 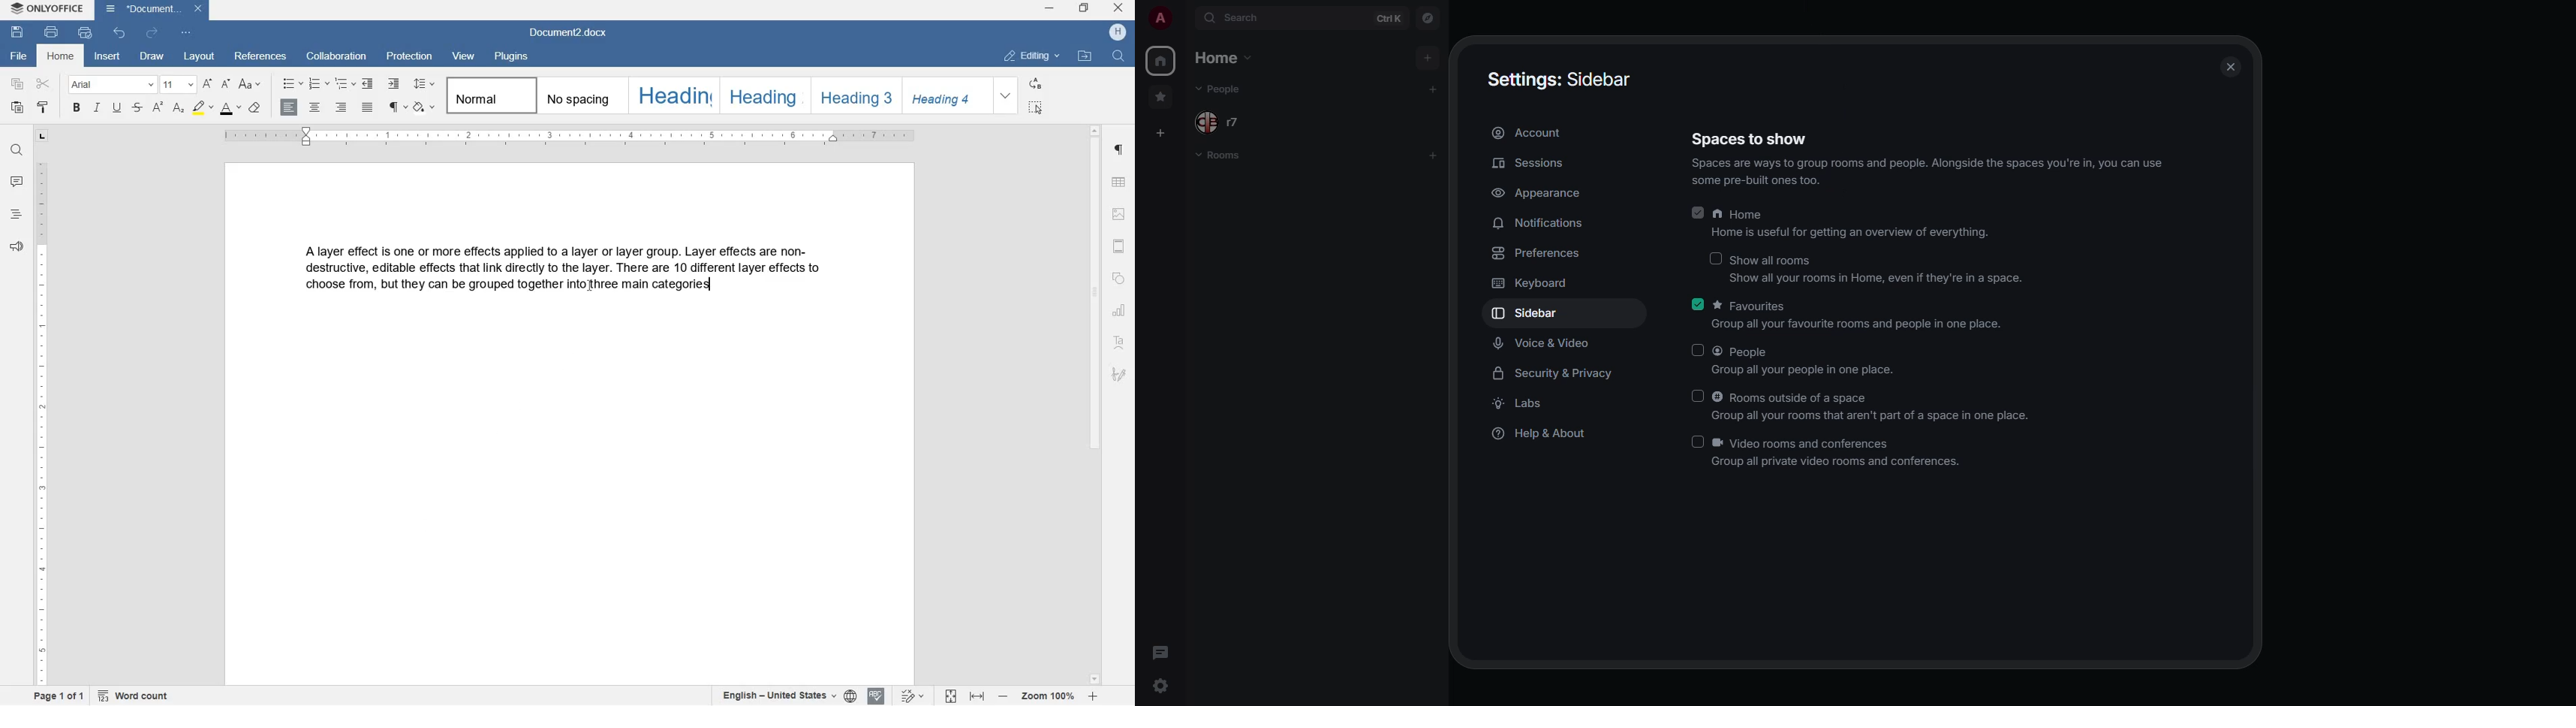 What do you see at coordinates (1804, 361) in the screenshot?
I see `People Group all your people in one place.` at bounding box center [1804, 361].